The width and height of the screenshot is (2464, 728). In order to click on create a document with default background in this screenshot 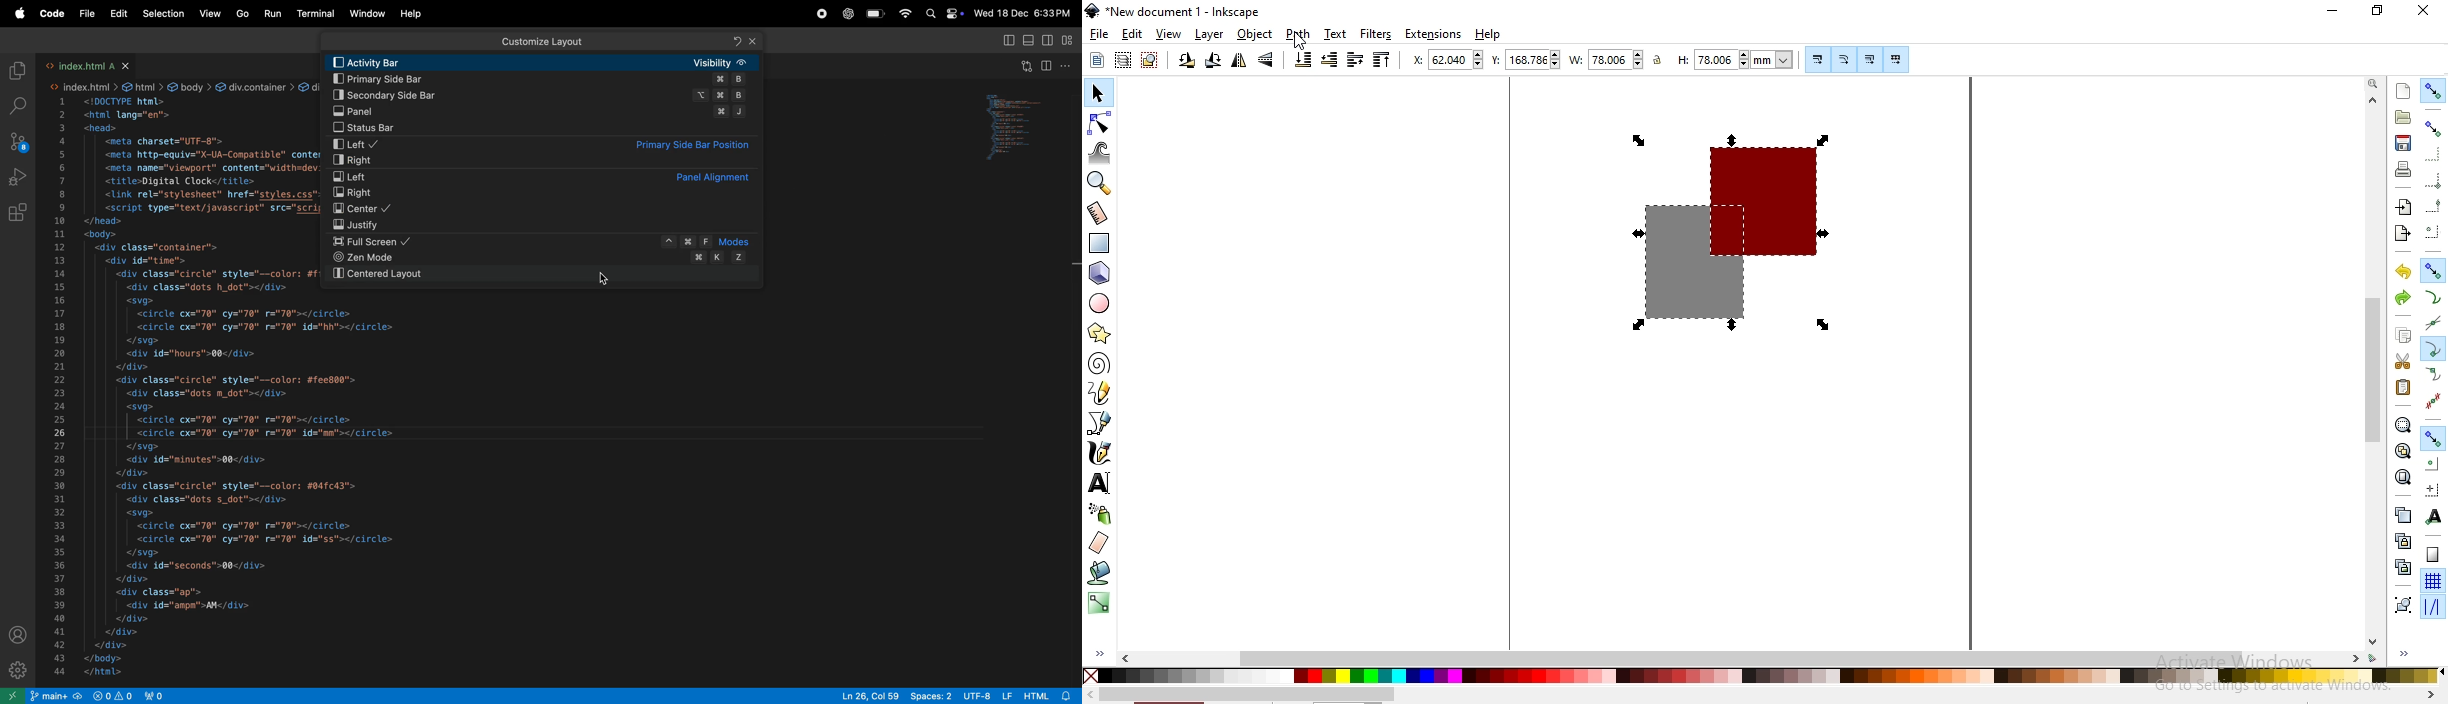, I will do `click(2403, 91)`.